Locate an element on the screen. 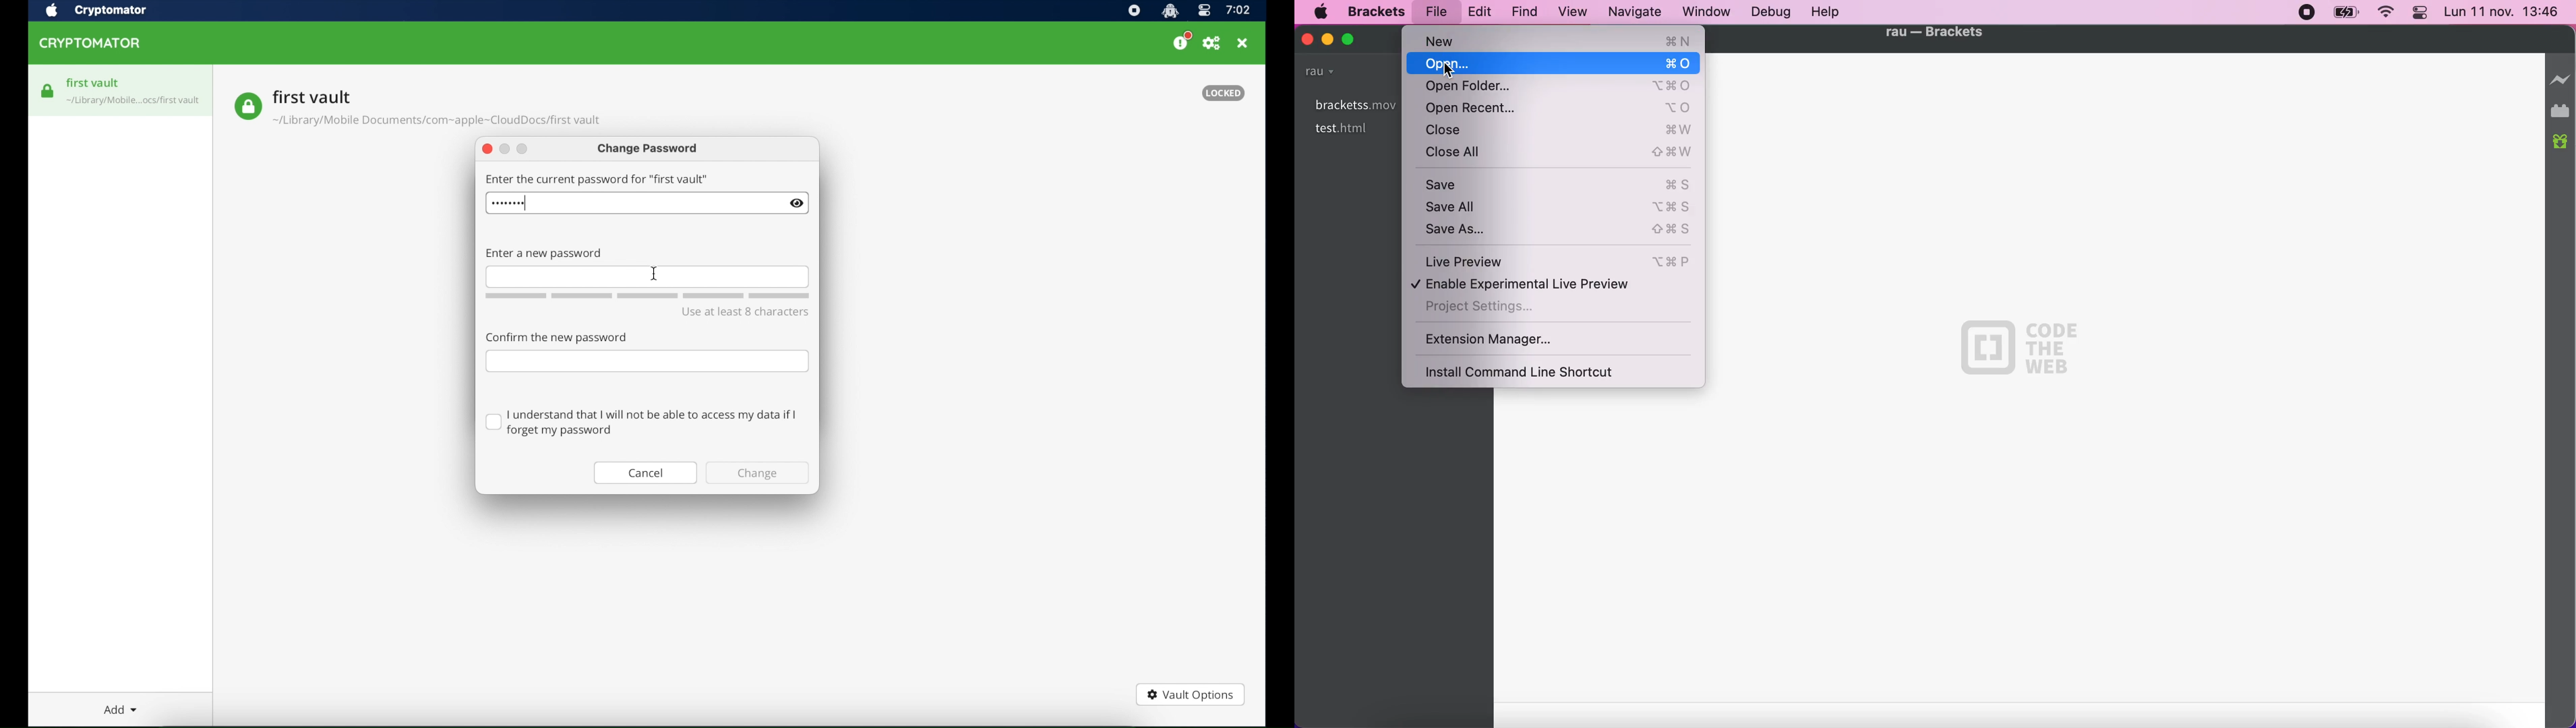 The height and width of the screenshot is (728, 2576). close is located at coordinates (1307, 39).